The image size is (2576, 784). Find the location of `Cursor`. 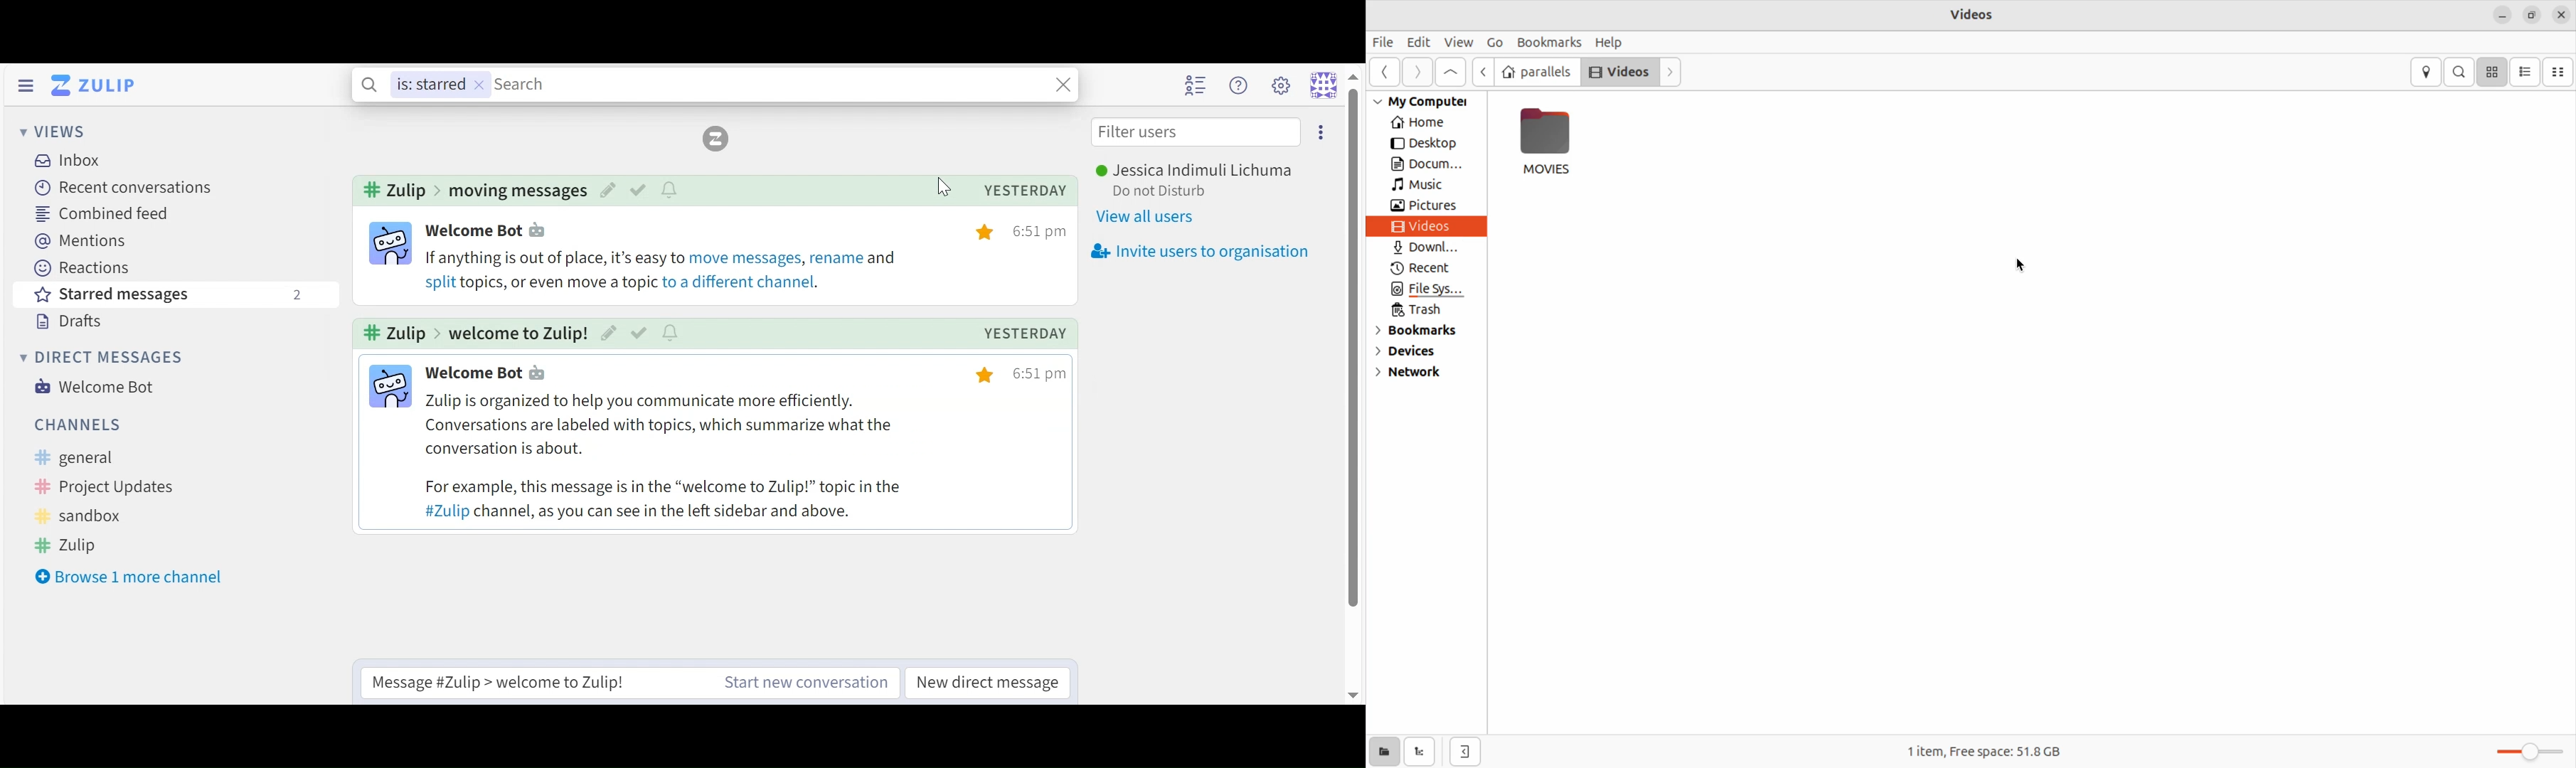

Cursor is located at coordinates (943, 188).